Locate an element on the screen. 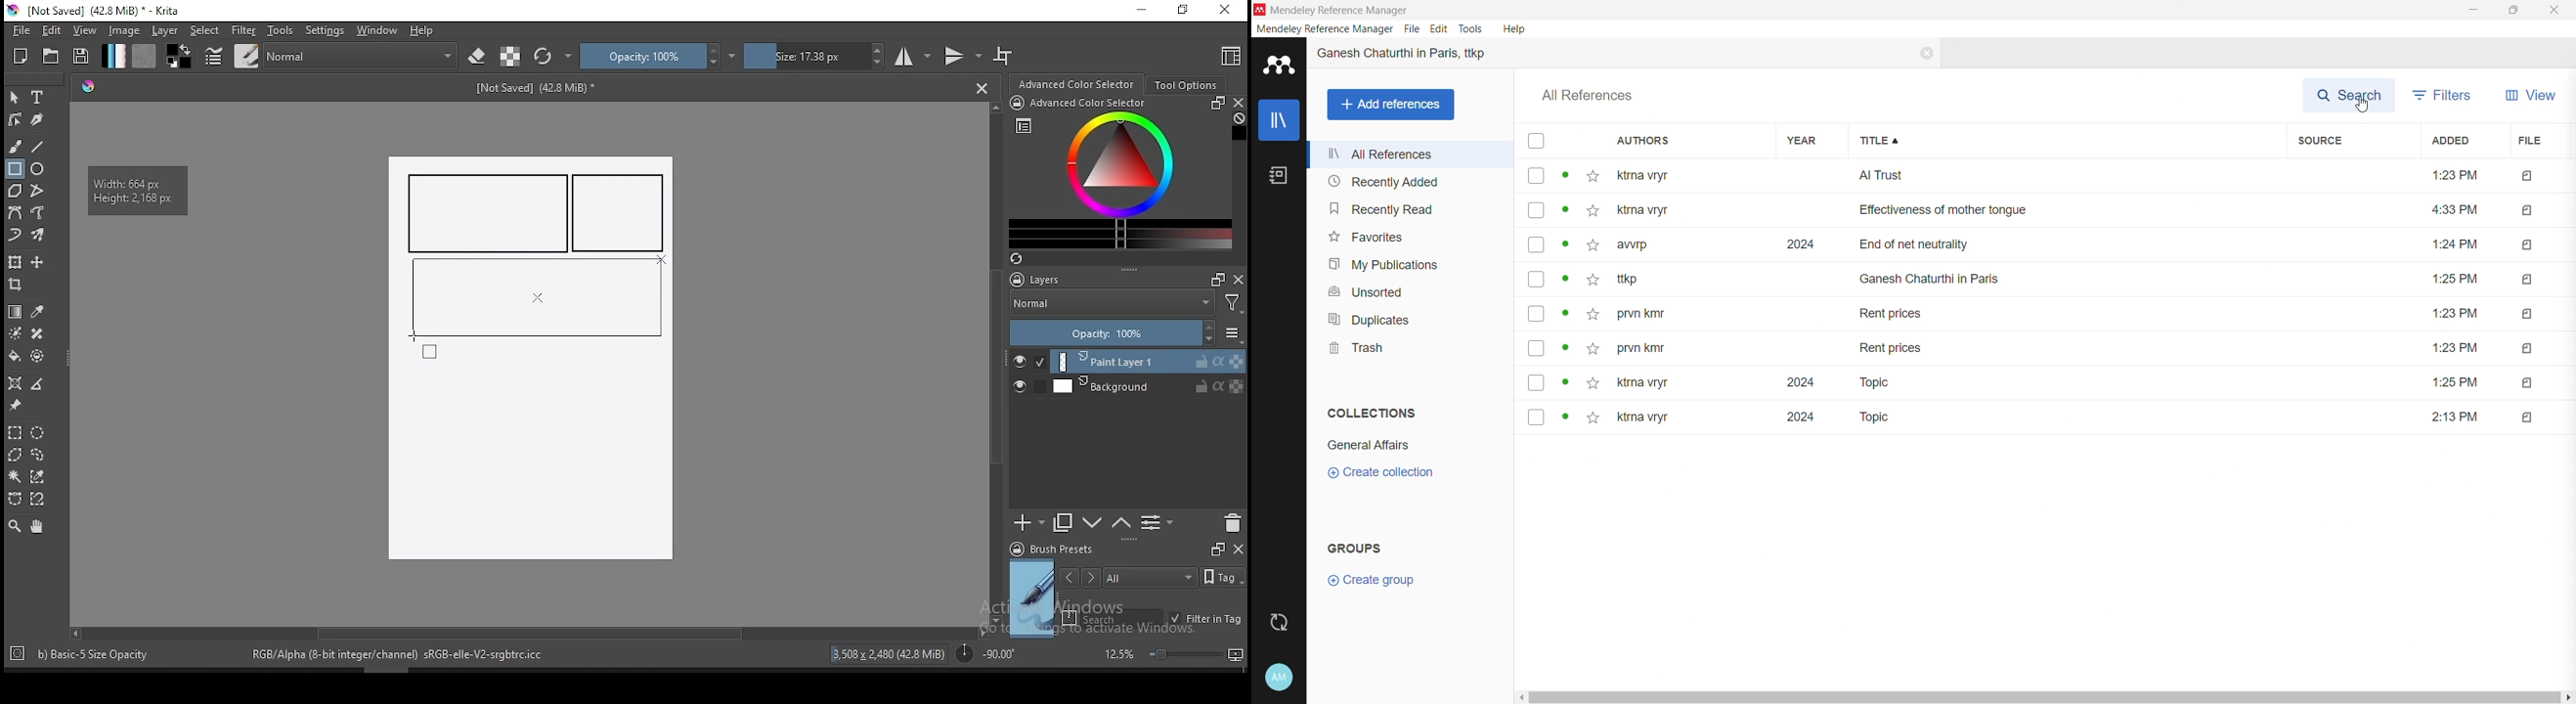  View is located at coordinates (2529, 97).